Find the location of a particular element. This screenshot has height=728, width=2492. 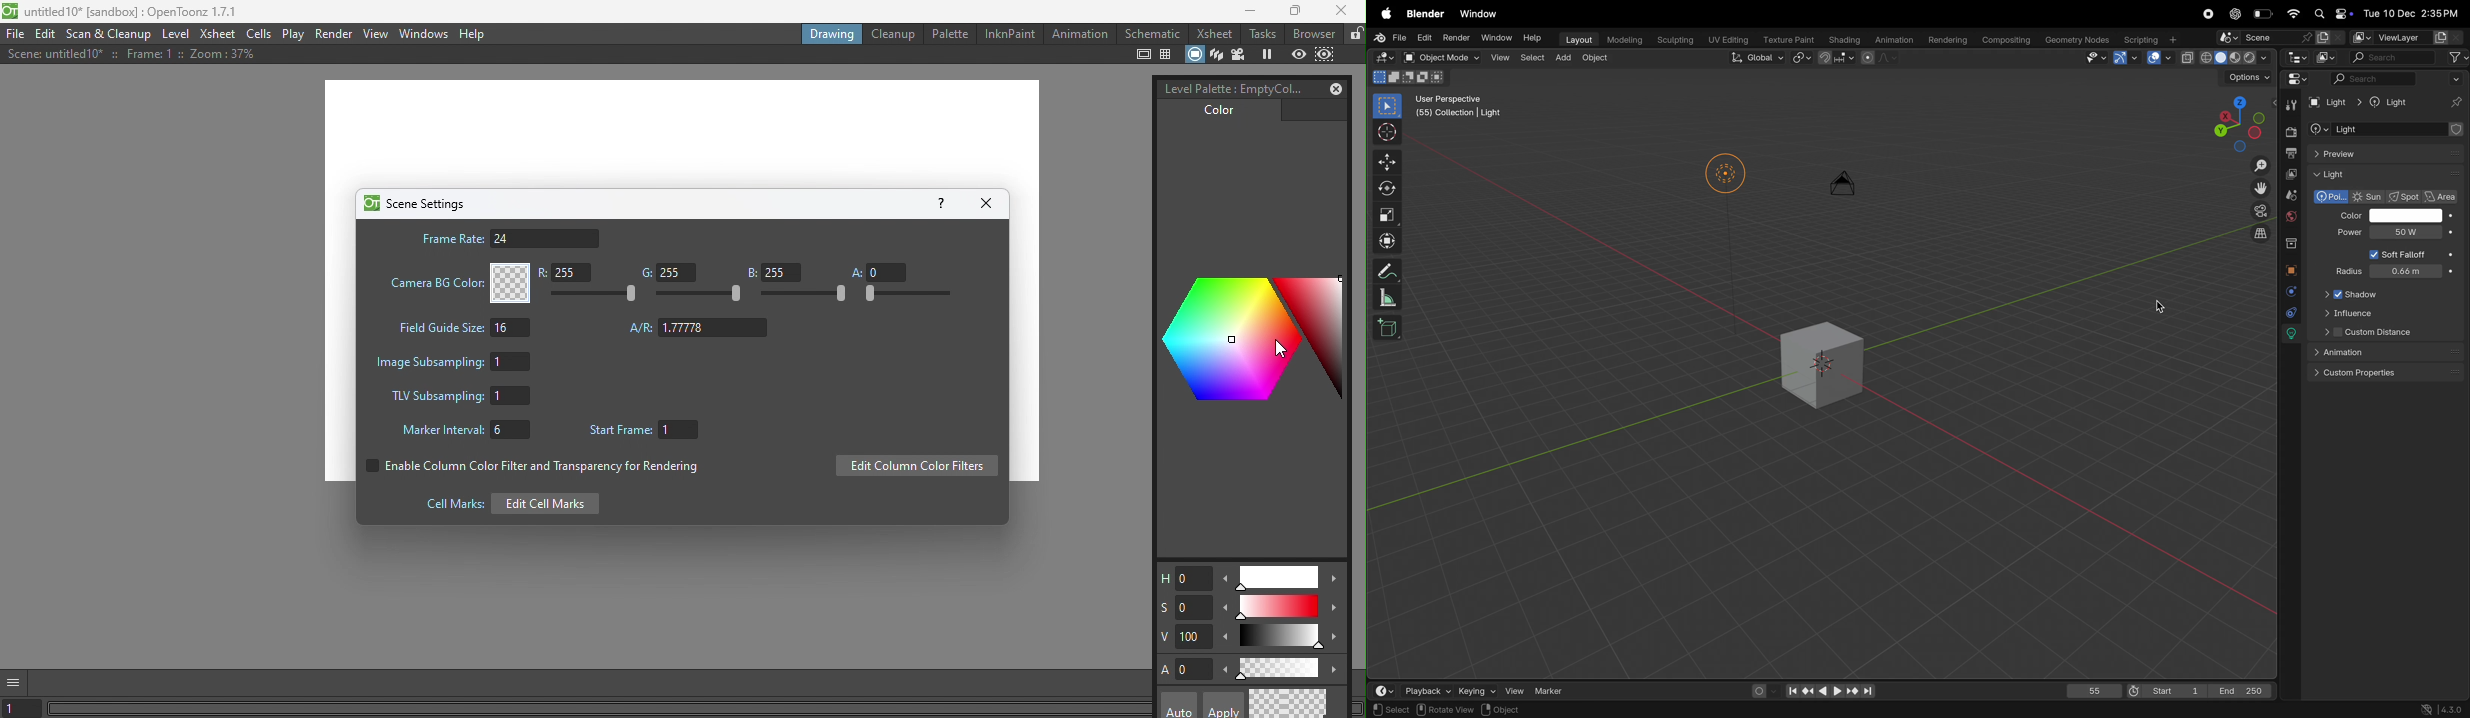

apple menu is located at coordinates (1383, 12).